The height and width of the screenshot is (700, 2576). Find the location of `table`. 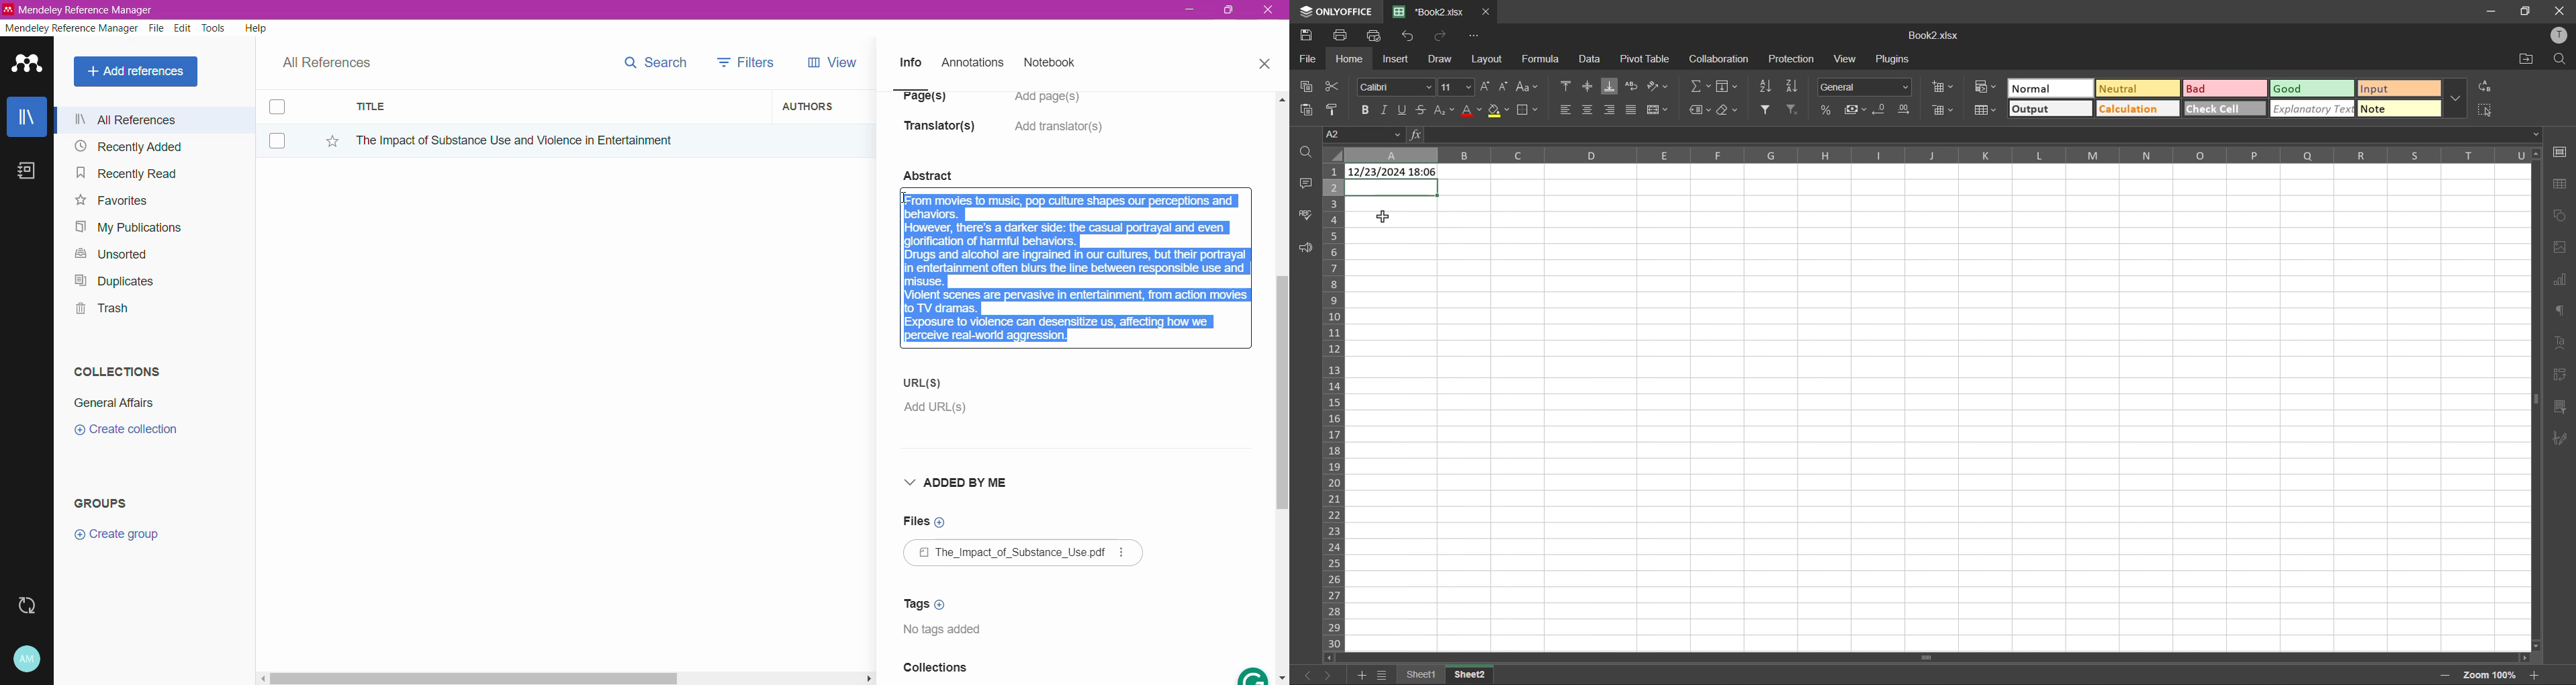

table is located at coordinates (2561, 185).